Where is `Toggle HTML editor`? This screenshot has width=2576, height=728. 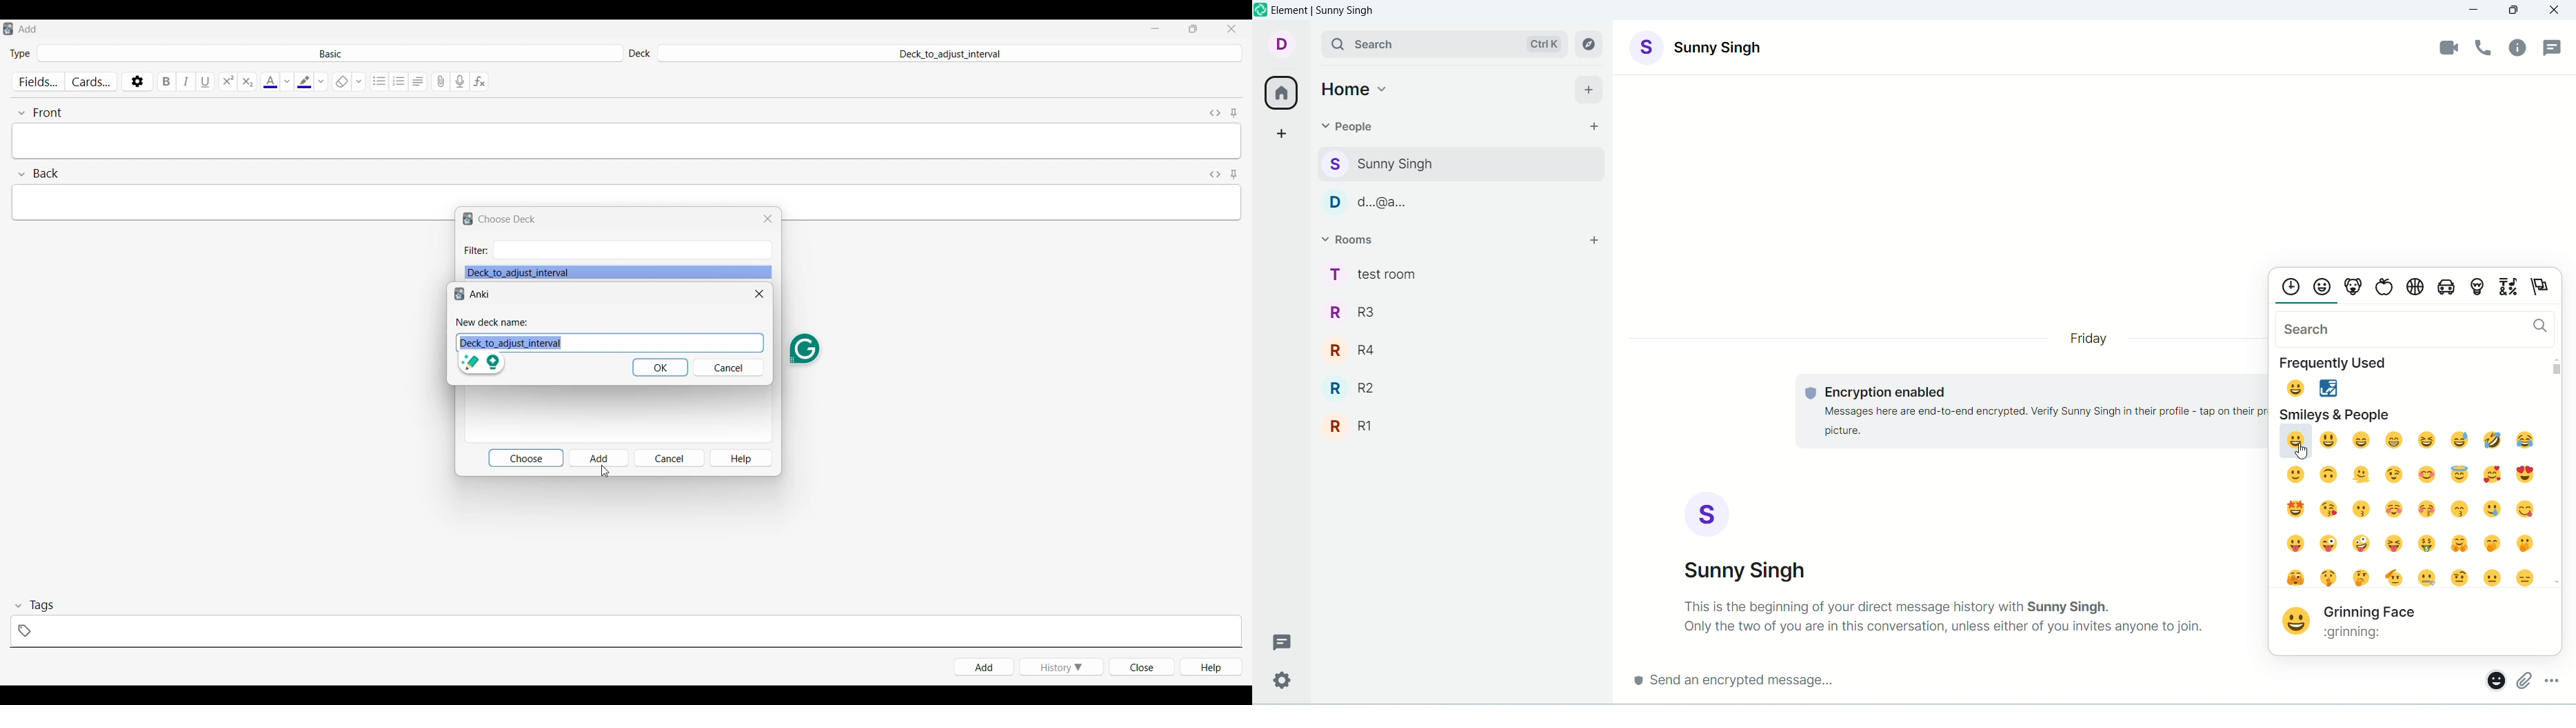 Toggle HTML editor is located at coordinates (1217, 113).